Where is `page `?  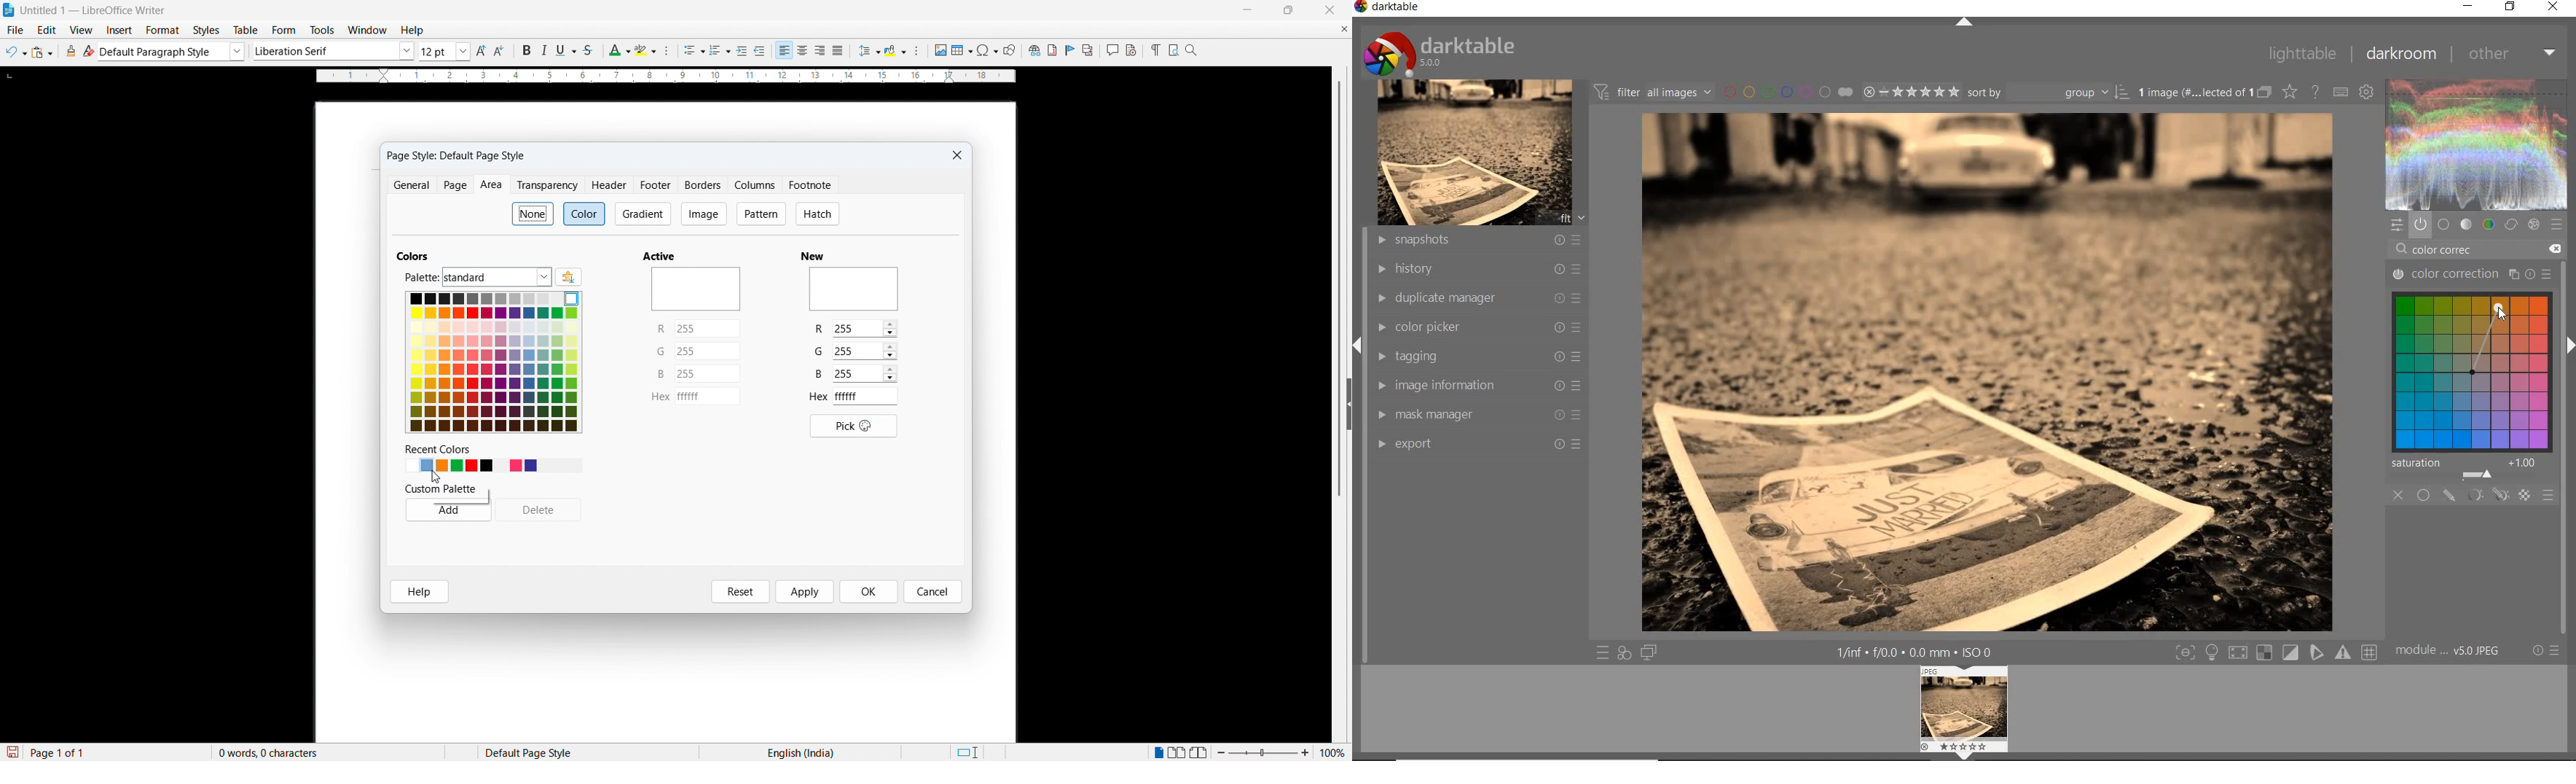
page  is located at coordinates (455, 185).